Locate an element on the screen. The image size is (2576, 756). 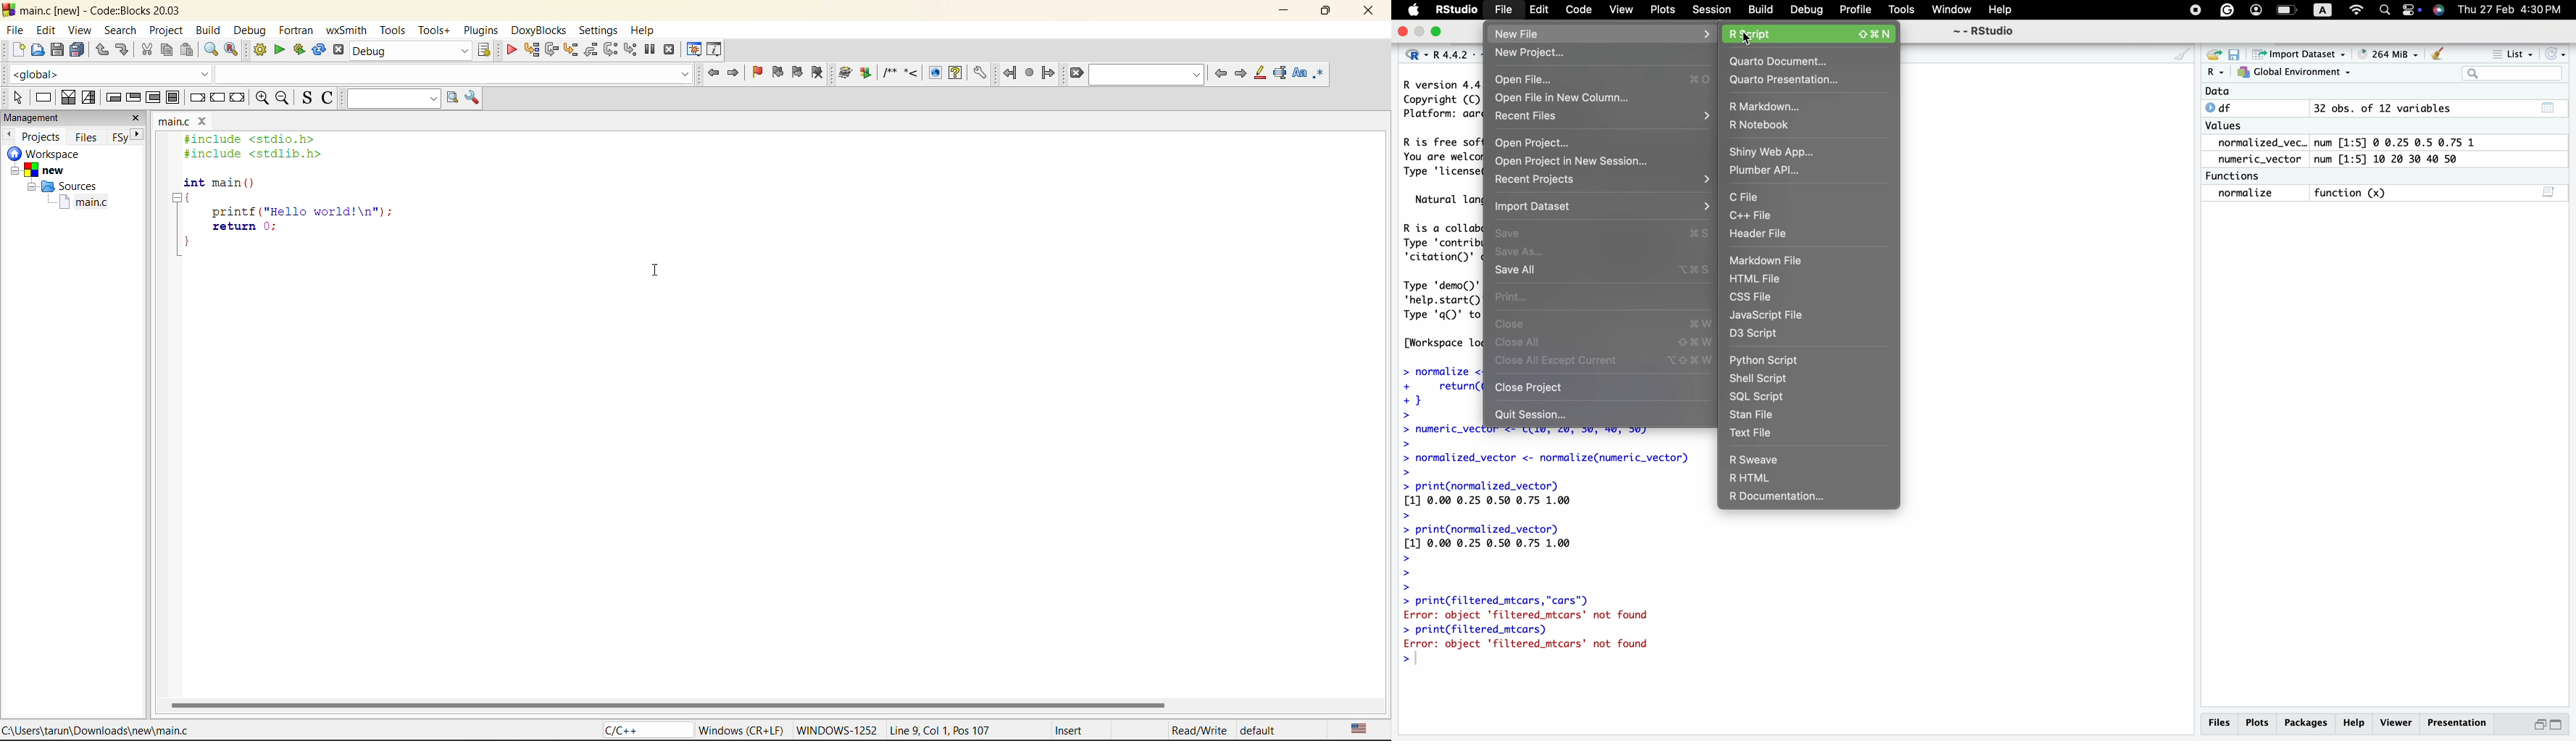
normalize <
return
} is located at coordinates (1438, 391).